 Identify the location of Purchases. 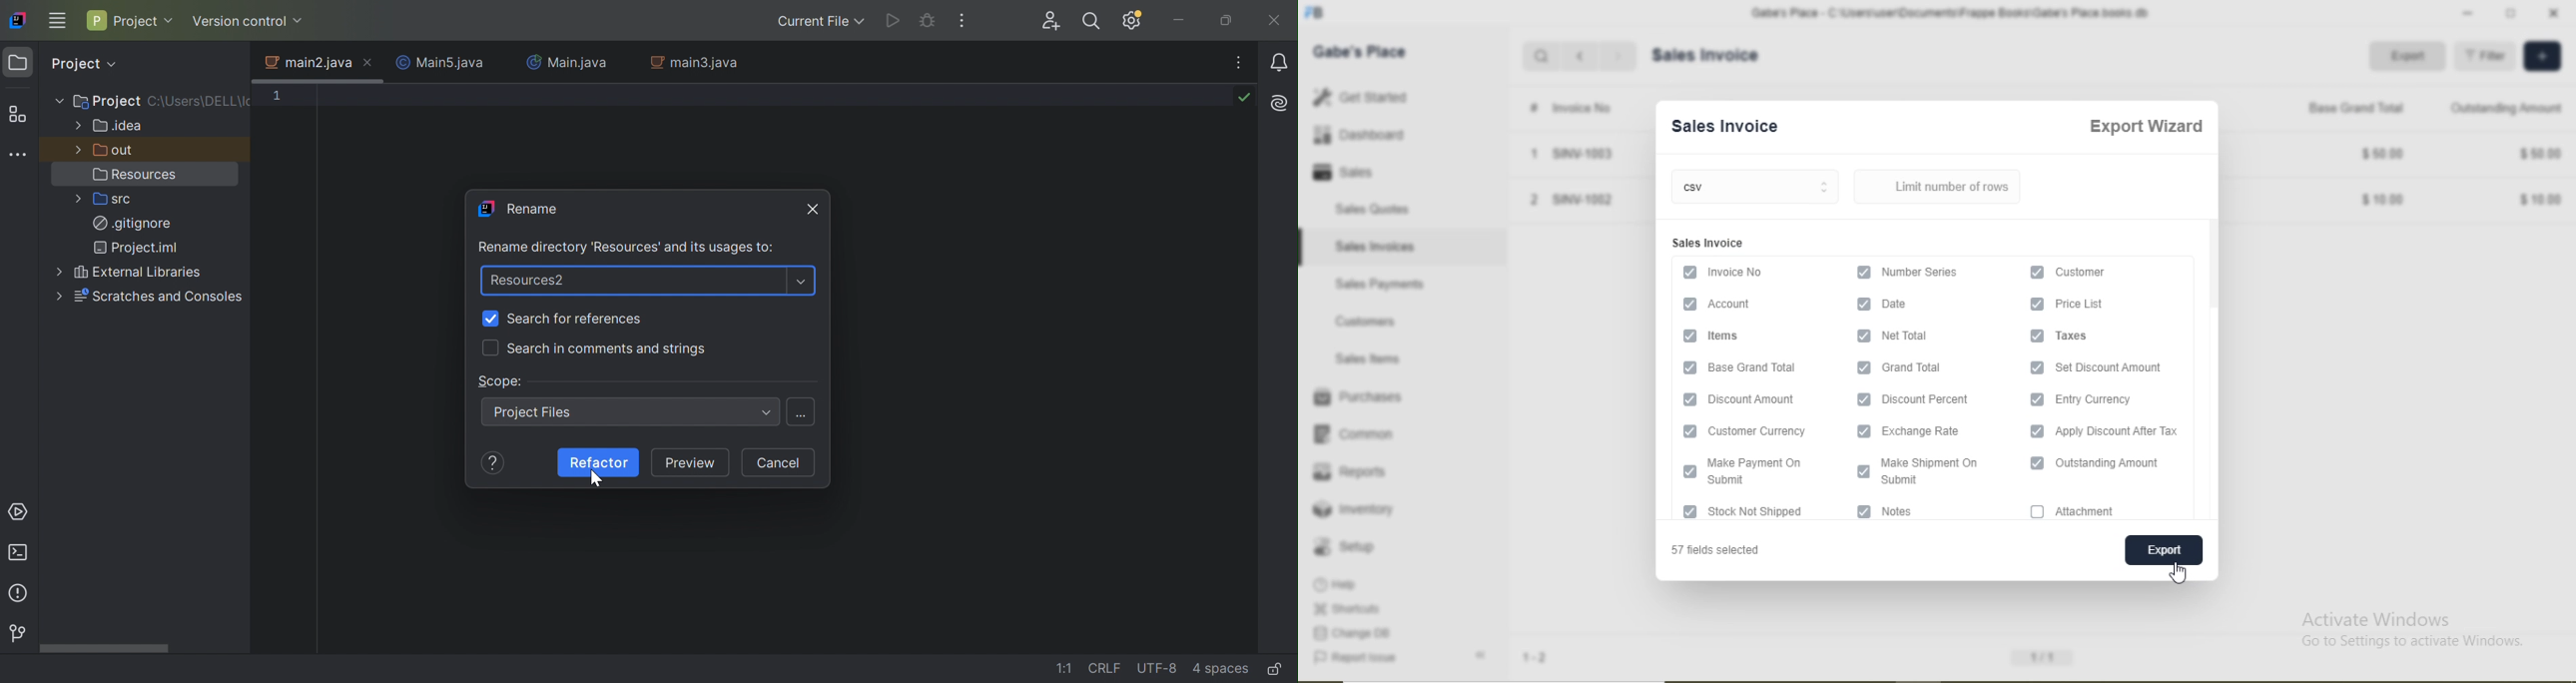
(1359, 395).